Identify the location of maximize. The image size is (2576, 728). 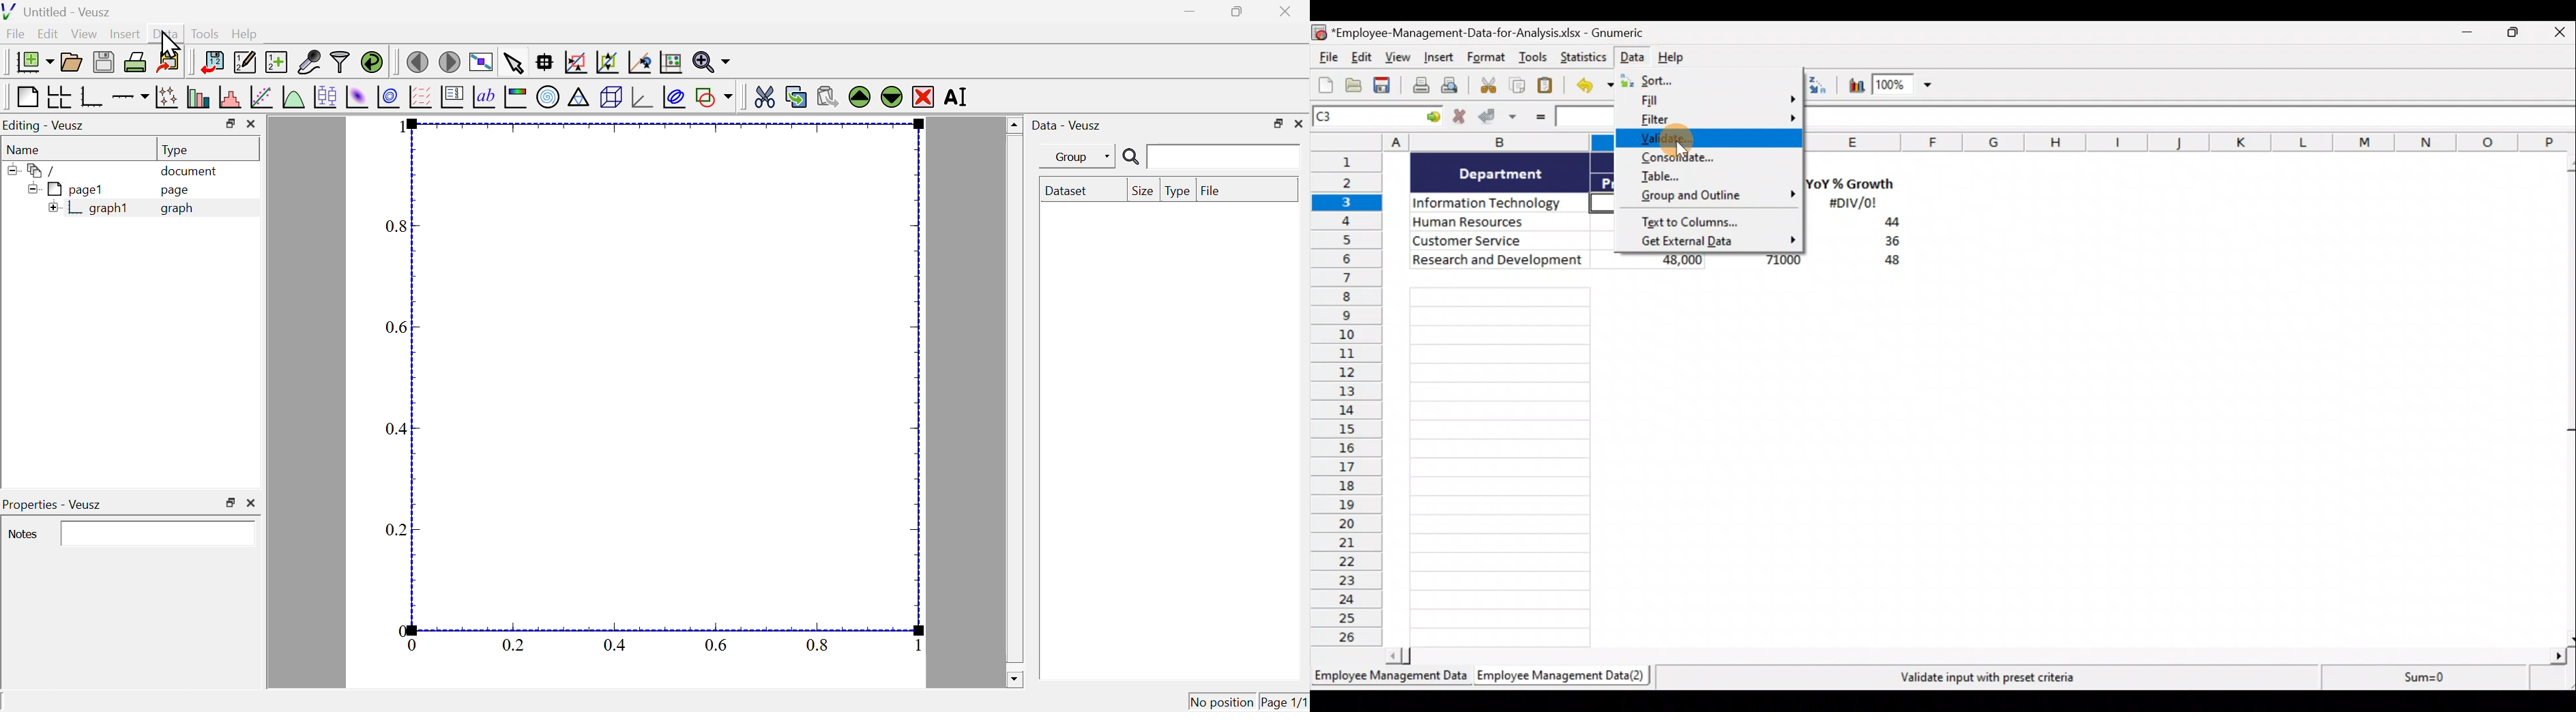
(228, 123).